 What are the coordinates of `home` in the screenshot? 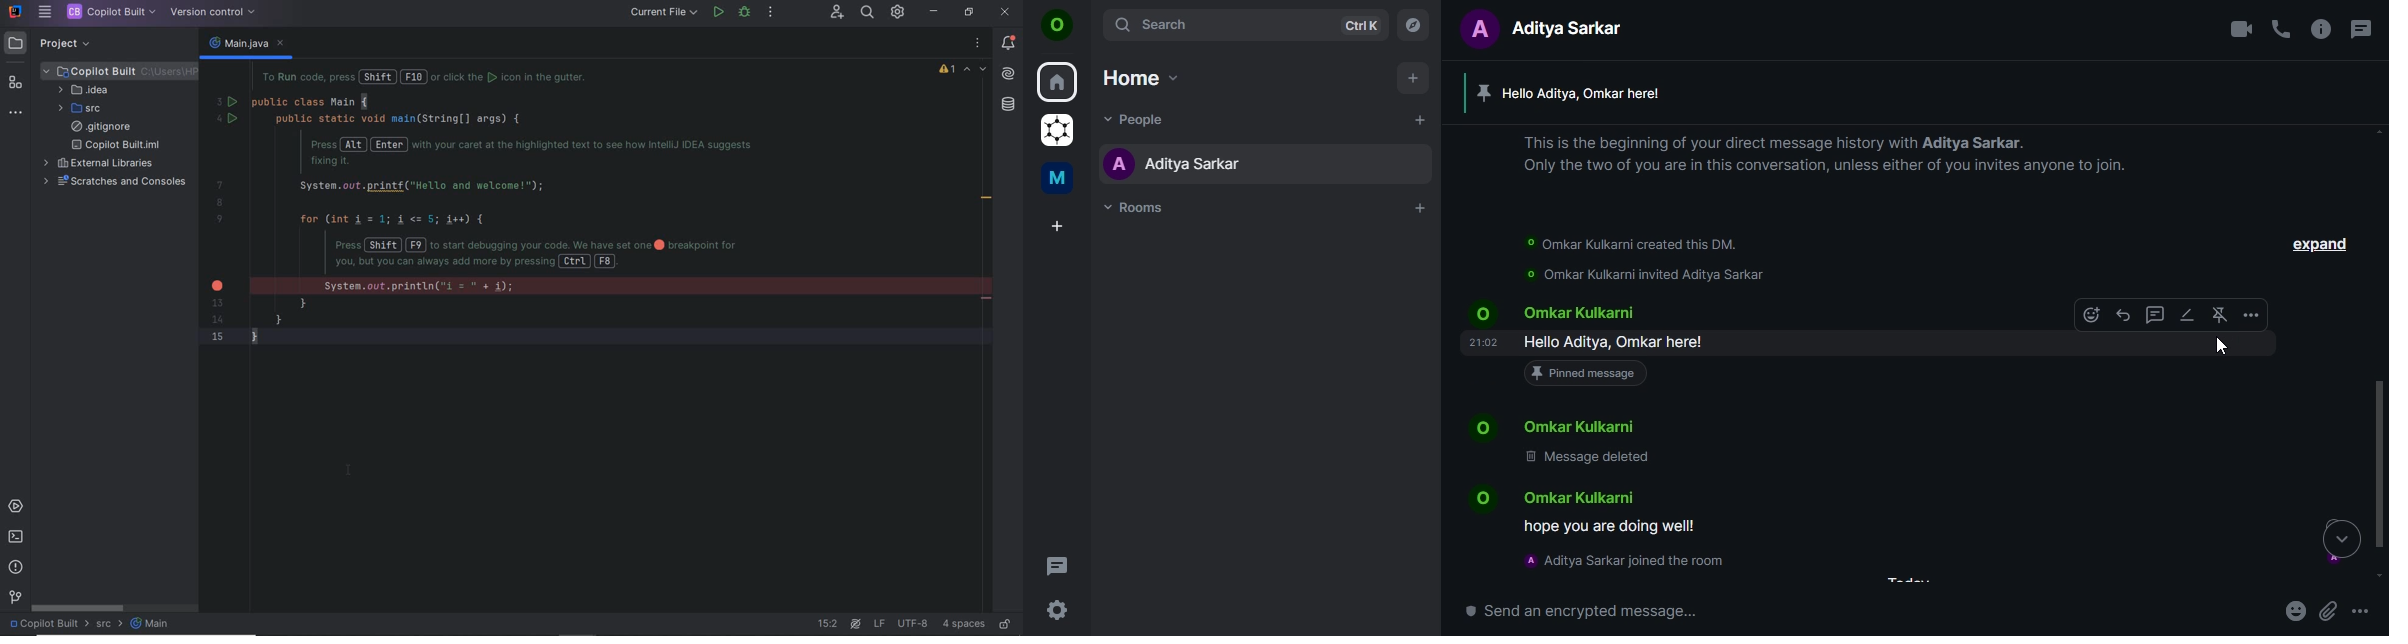 It's located at (1143, 77).